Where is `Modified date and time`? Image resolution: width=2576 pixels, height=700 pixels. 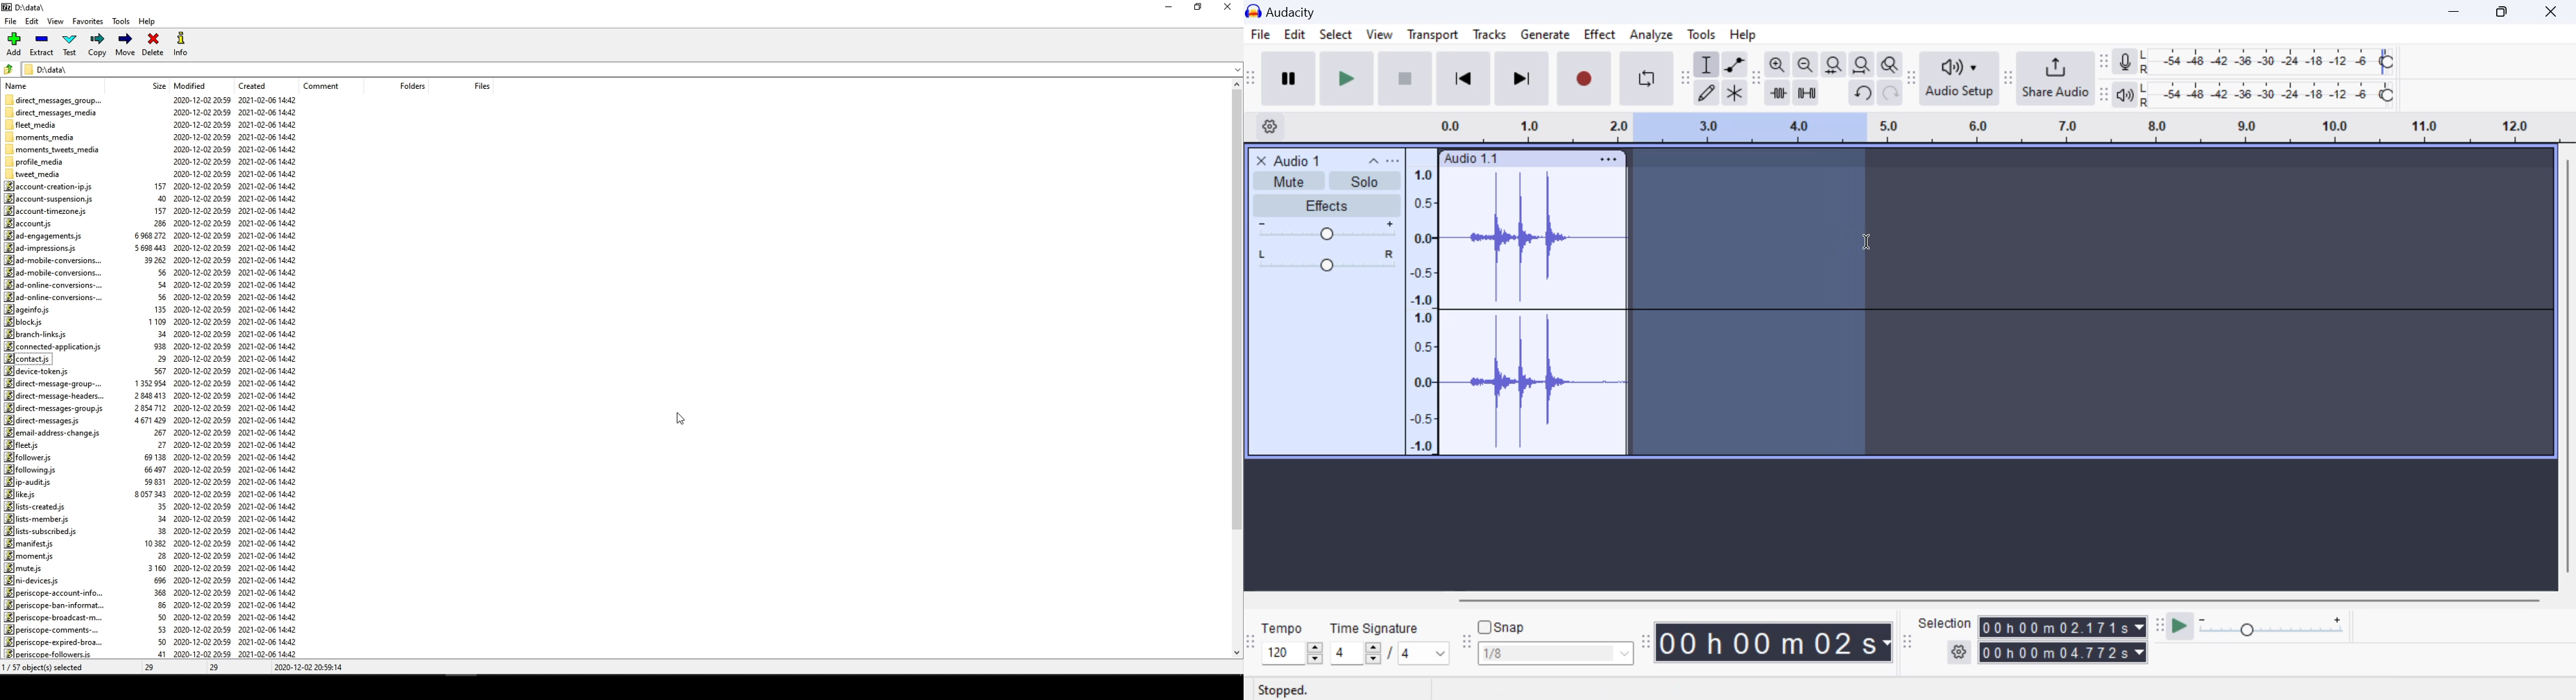
Modified date and time is located at coordinates (201, 377).